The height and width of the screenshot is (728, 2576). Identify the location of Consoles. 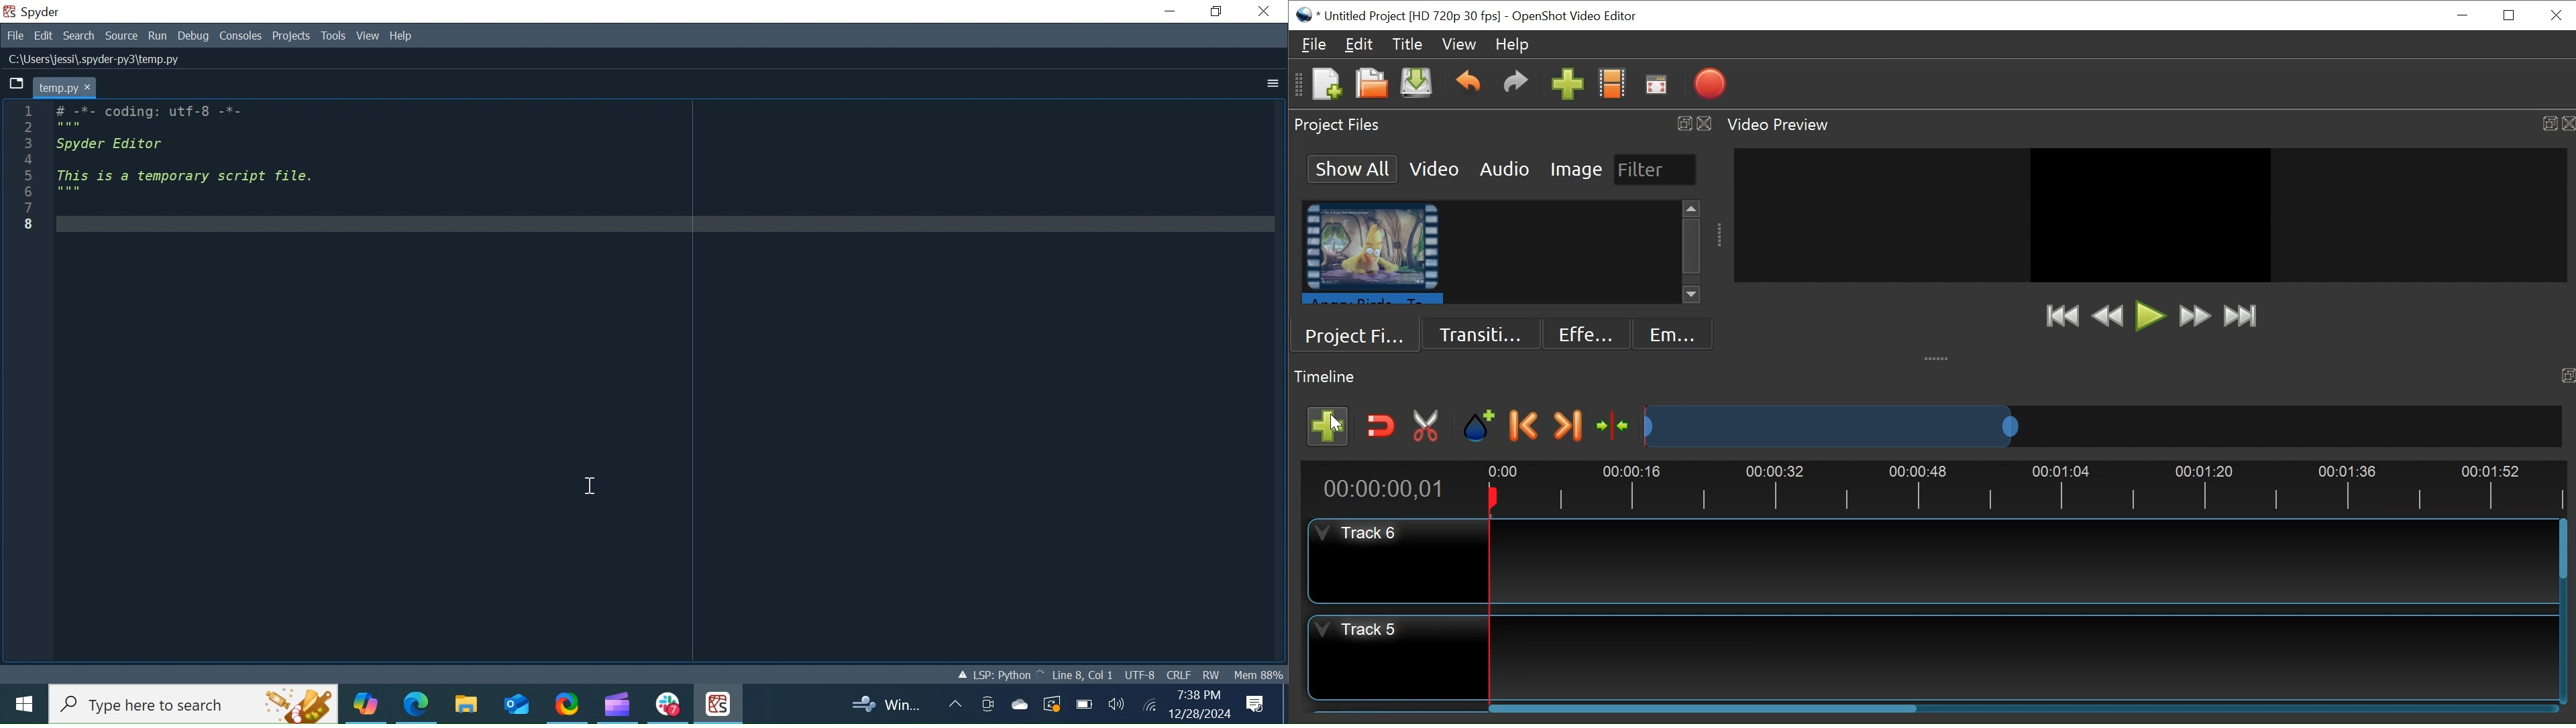
(241, 37).